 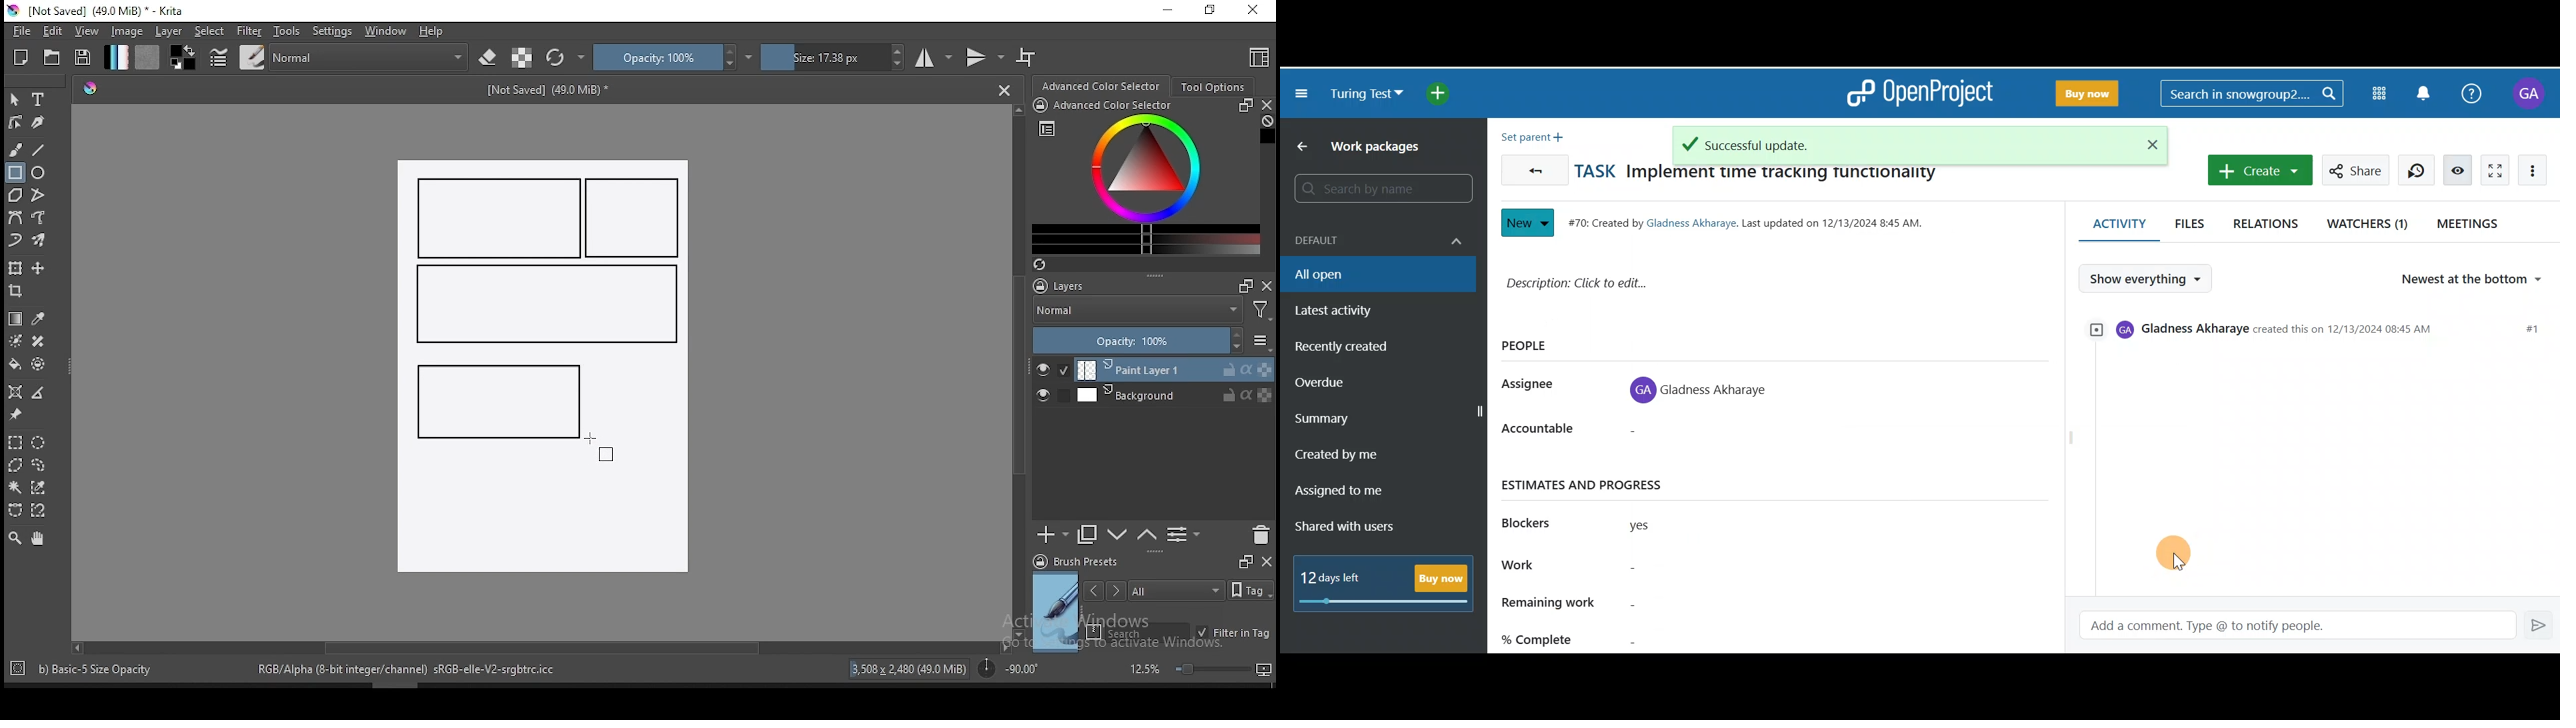 I want to click on transform a layer or a selection, so click(x=15, y=267).